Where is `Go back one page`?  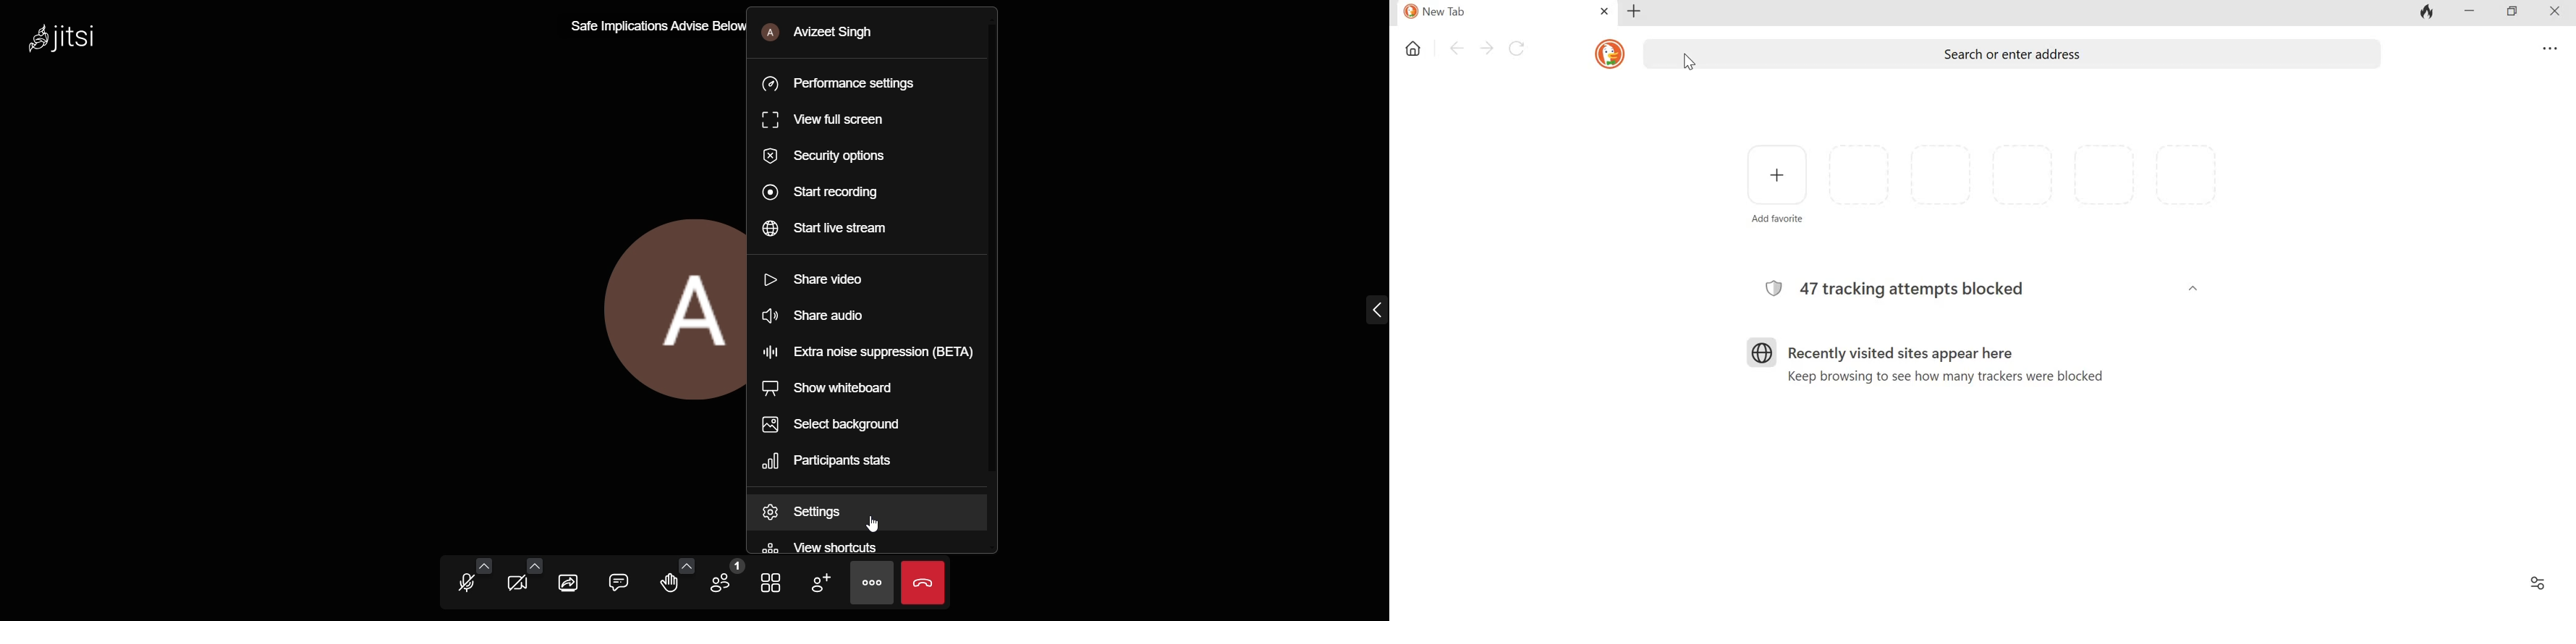
Go back one page is located at coordinates (1456, 48).